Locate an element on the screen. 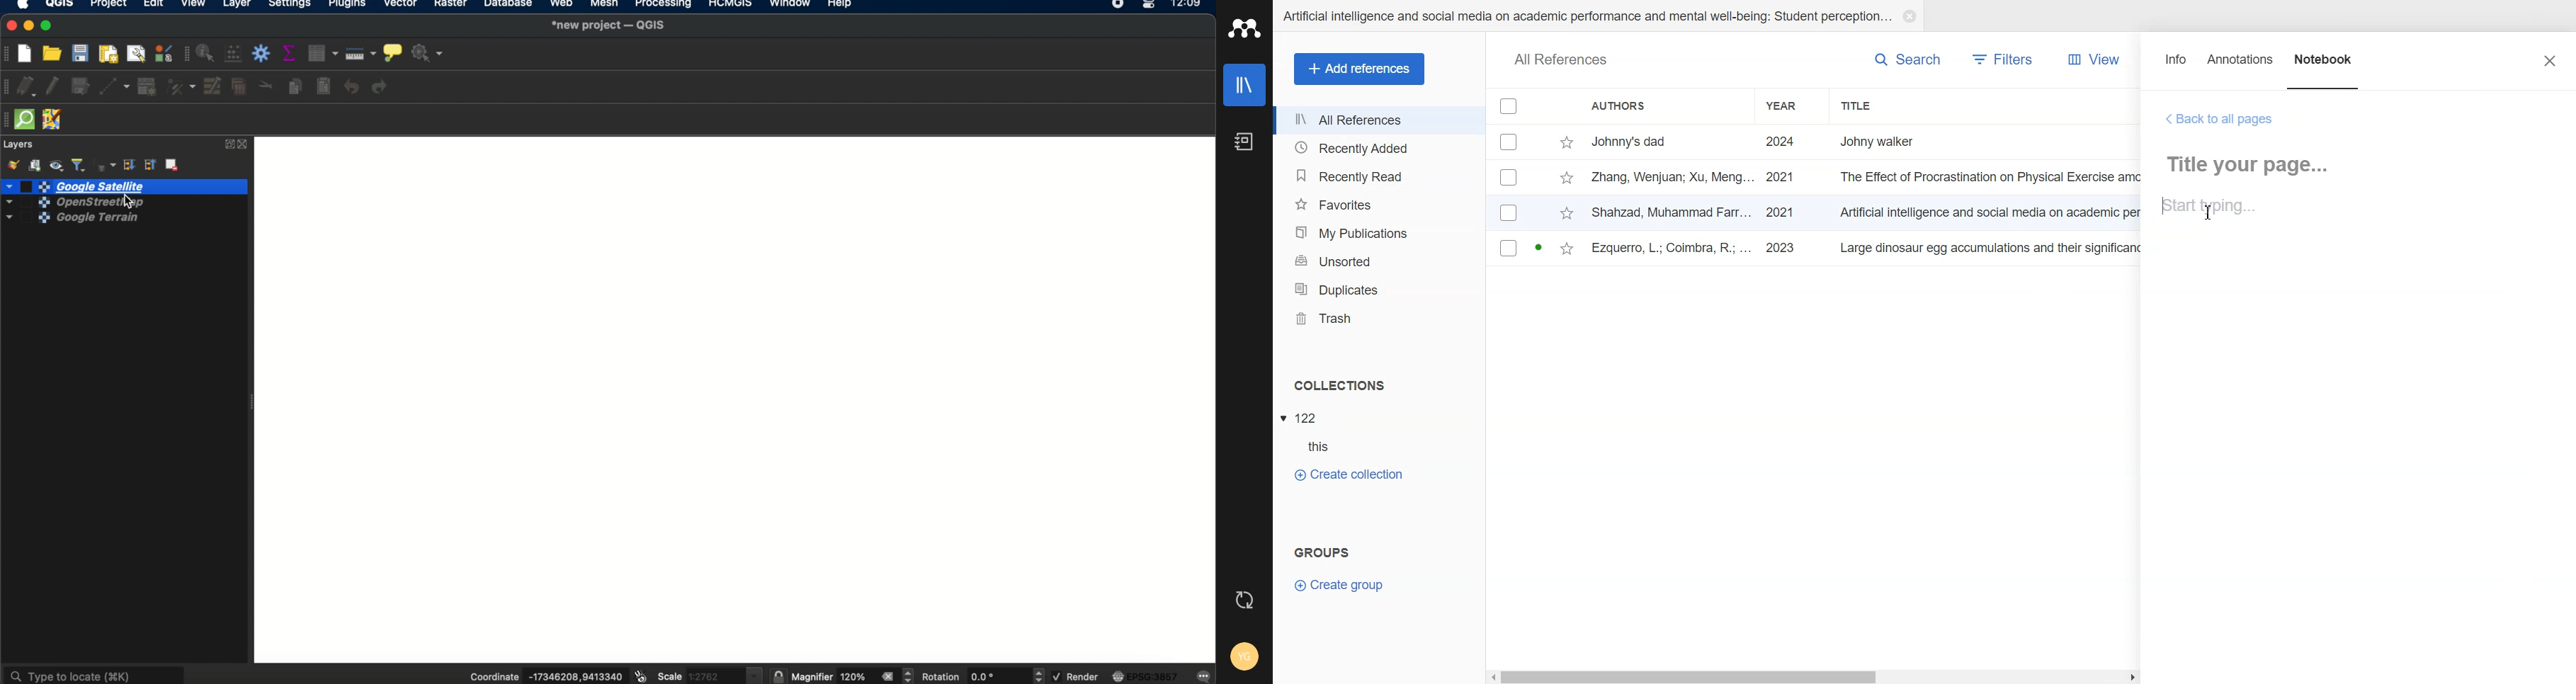 The height and width of the screenshot is (700, 2576). Text Cursor is located at coordinates (2211, 215).